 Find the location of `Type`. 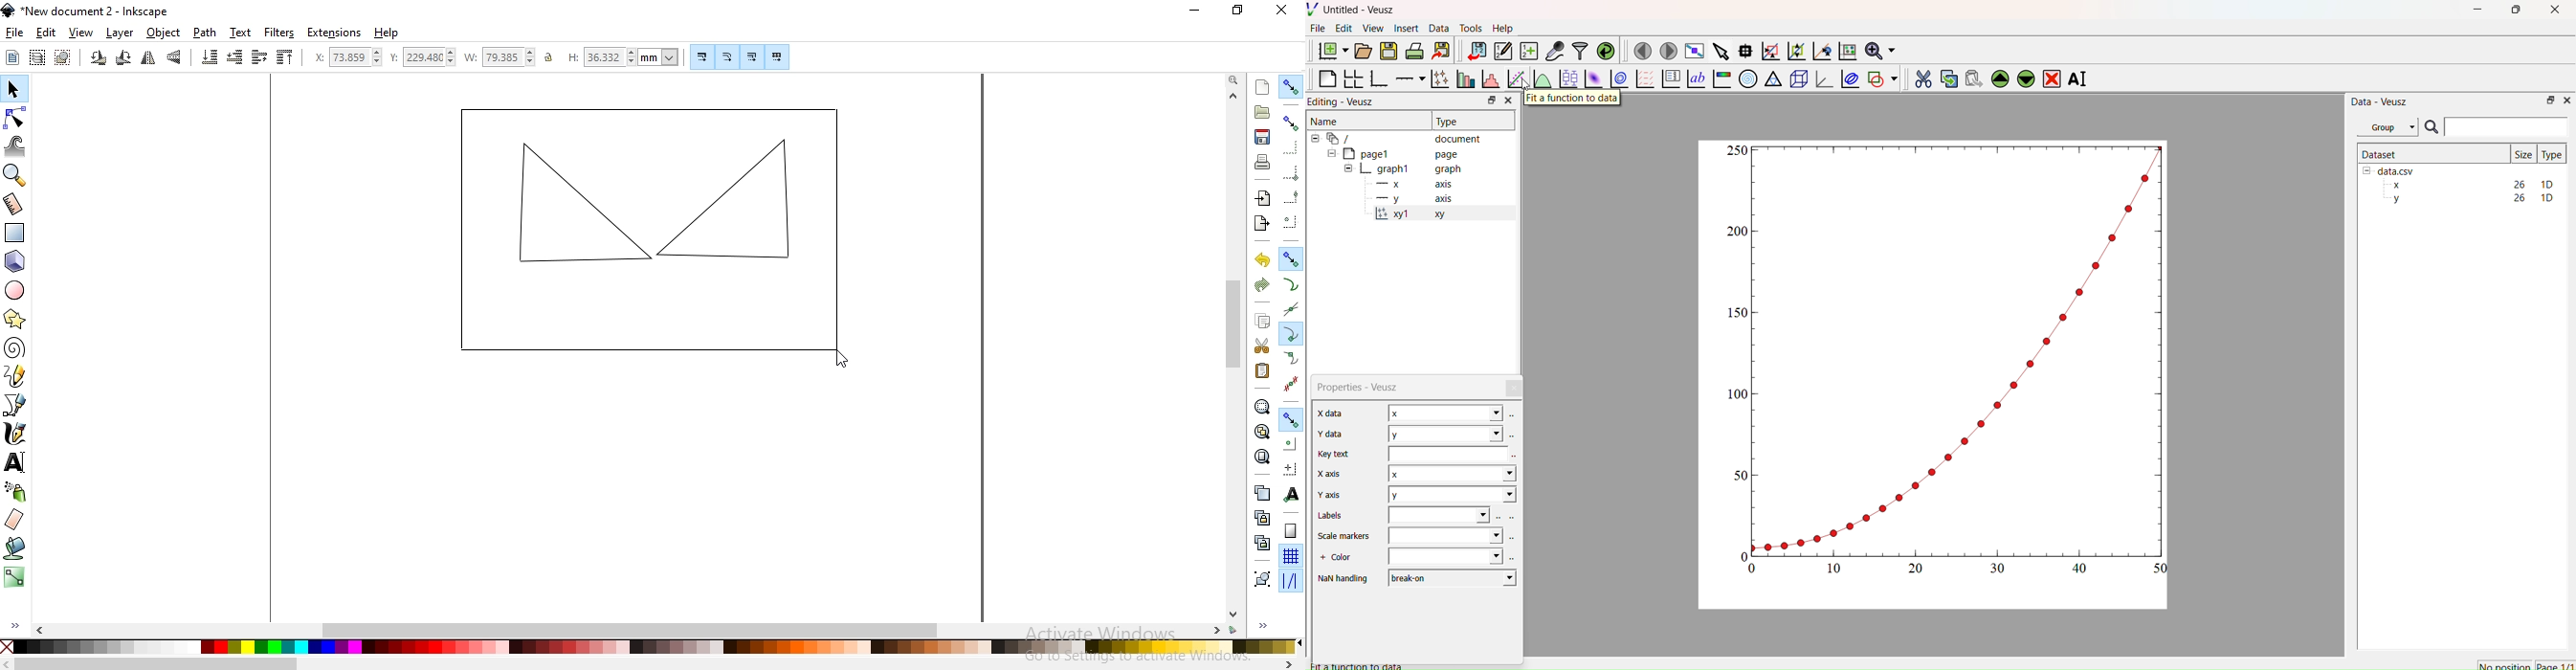

Type is located at coordinates (1449, 121).